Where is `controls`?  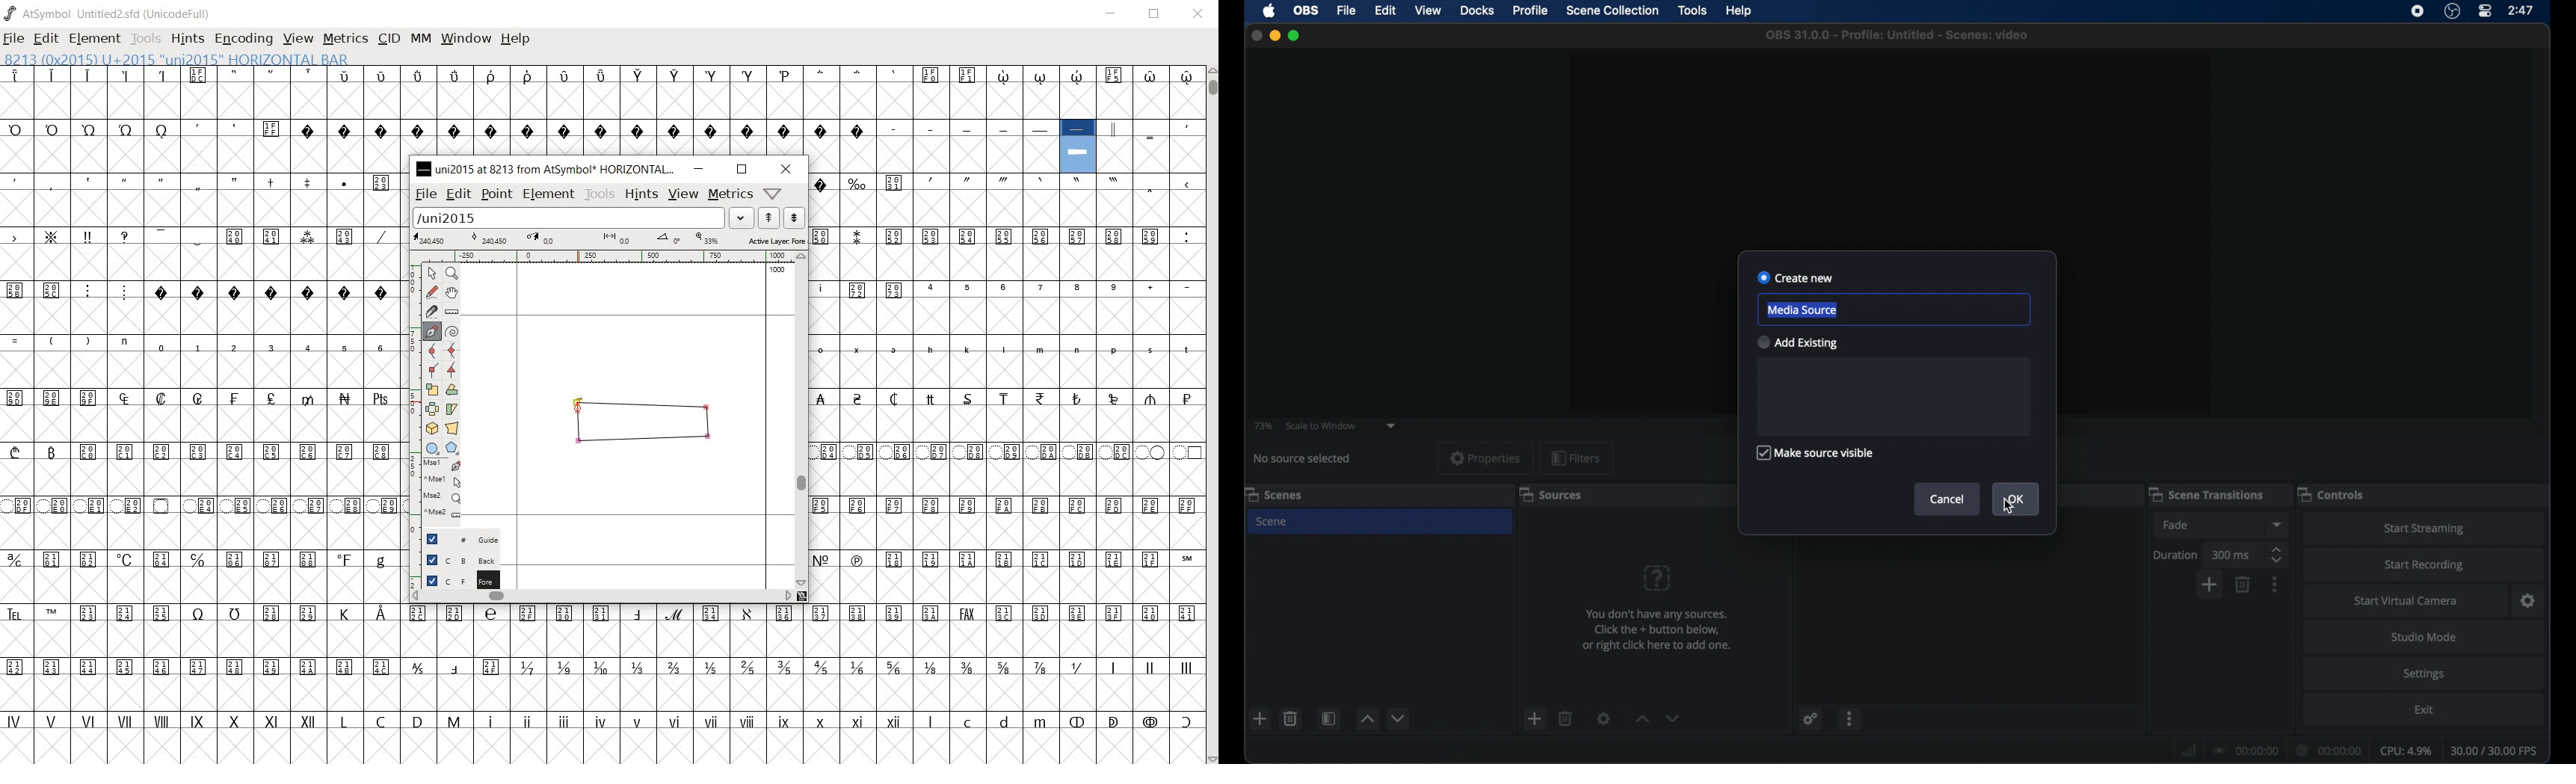 controls is located at coordinates (2332, 494).